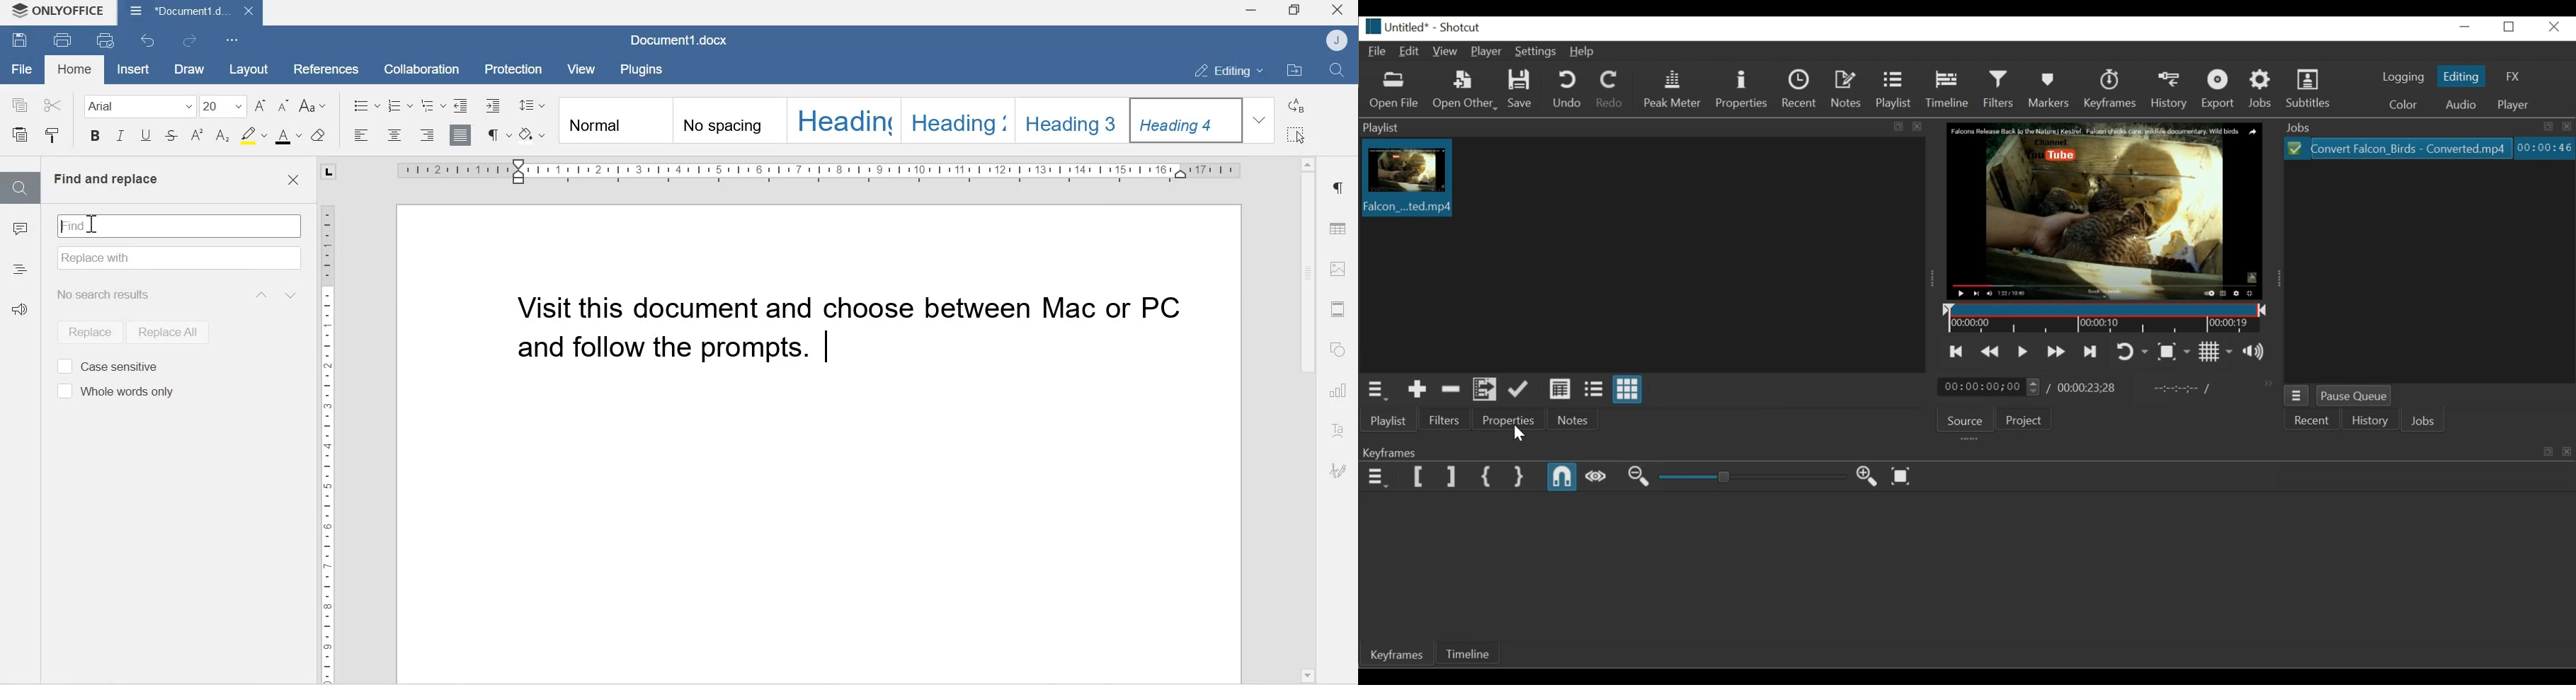  I want to click on Insert, so click(131, 69).